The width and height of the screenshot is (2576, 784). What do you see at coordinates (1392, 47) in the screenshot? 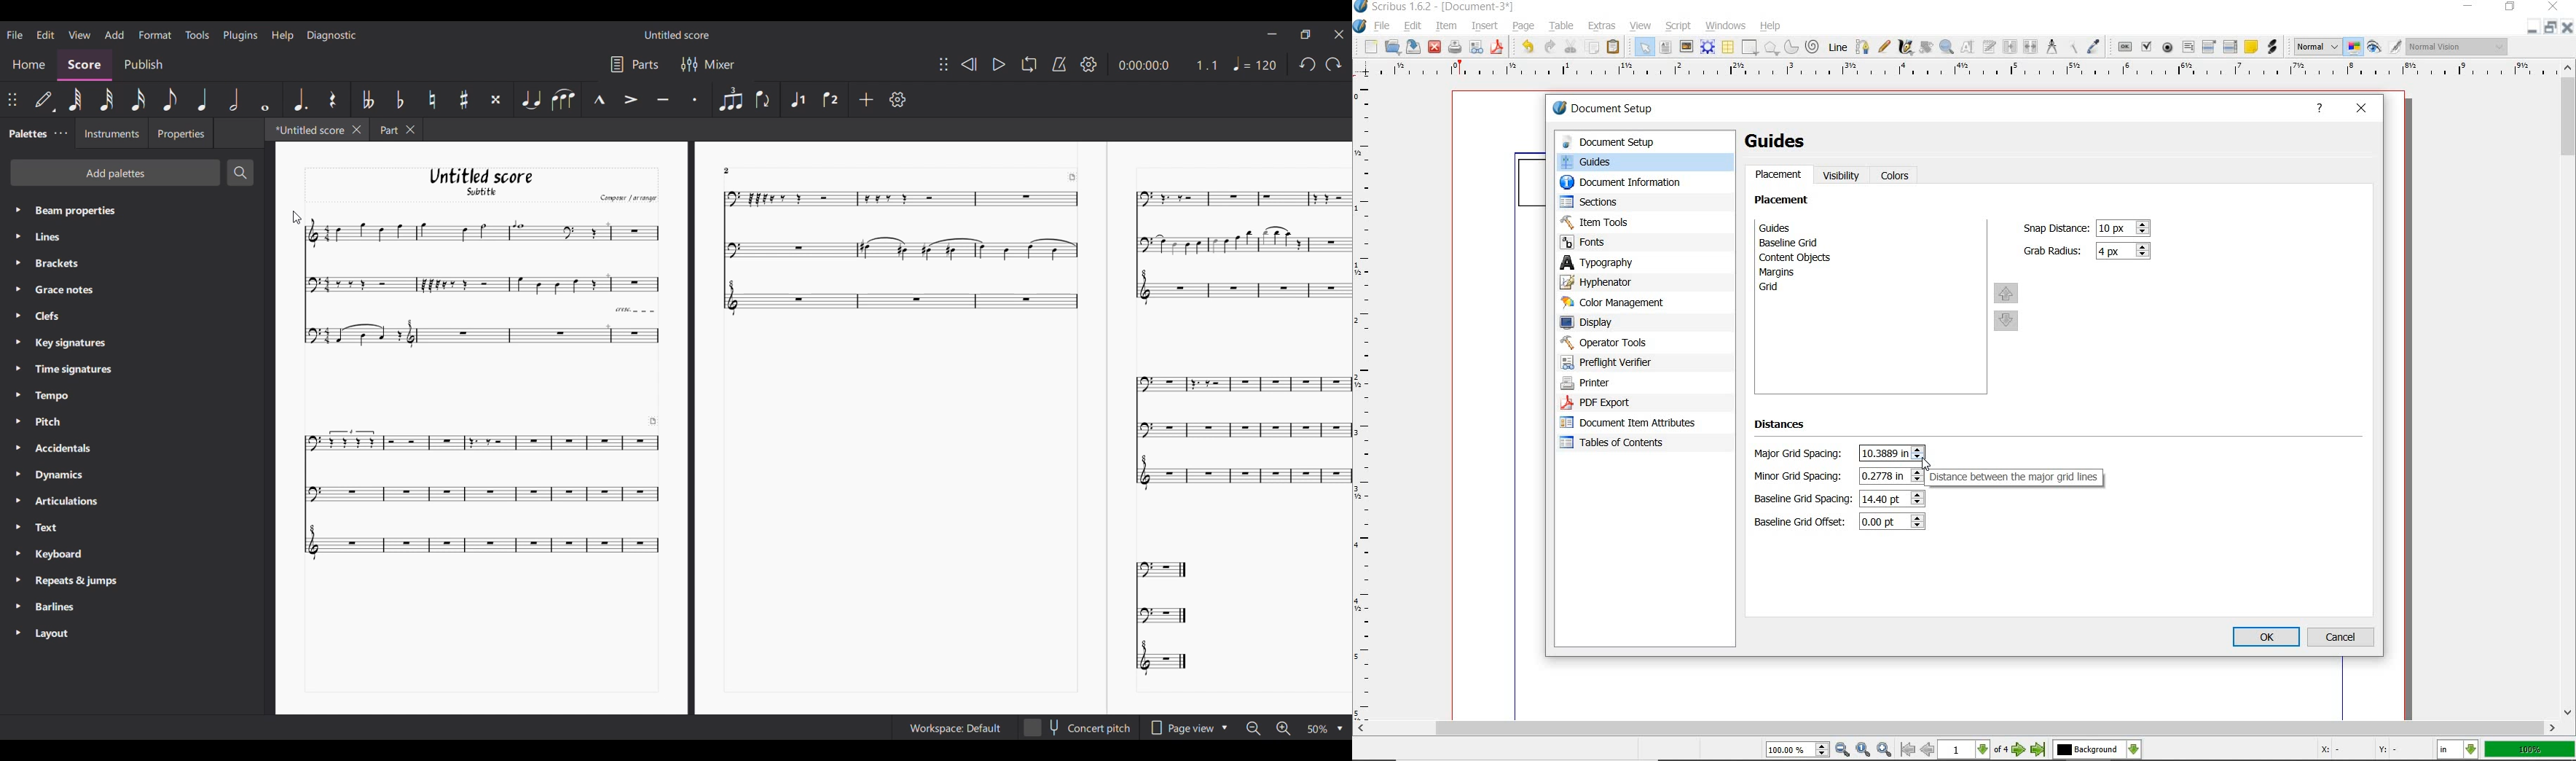
I see `open` at bounding box center [1392, 47].